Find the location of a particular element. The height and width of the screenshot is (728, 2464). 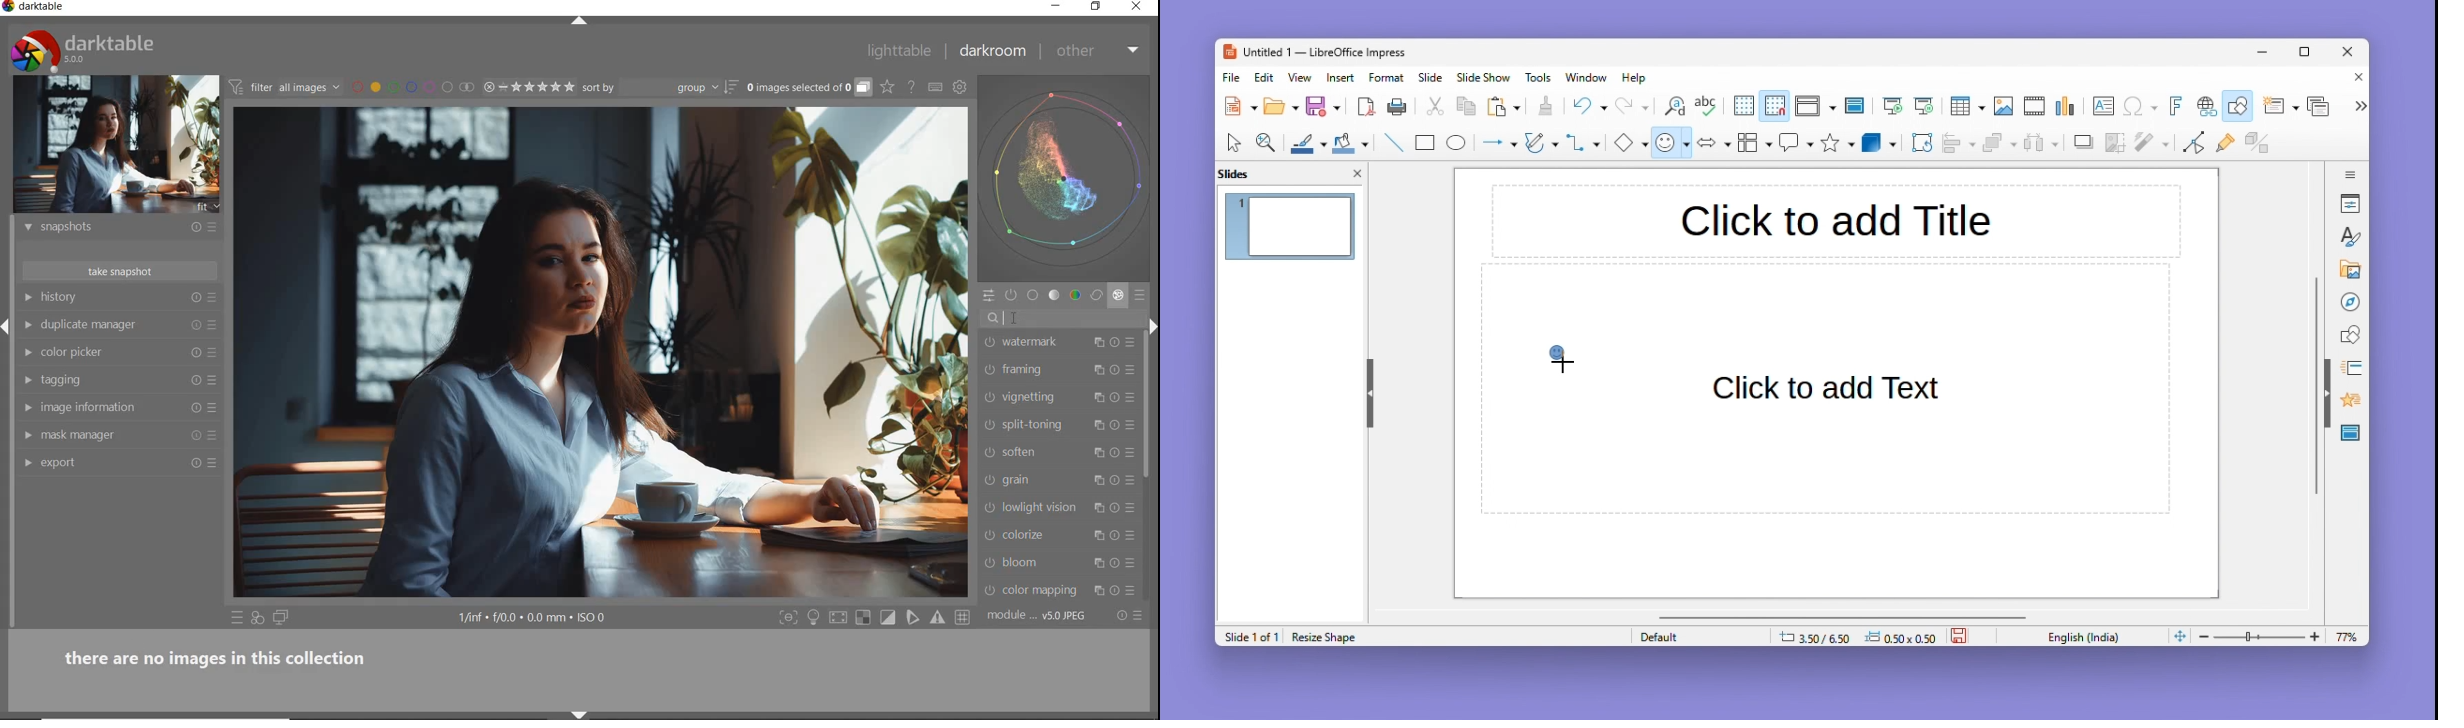

reset is located at coordinates (196, 299).